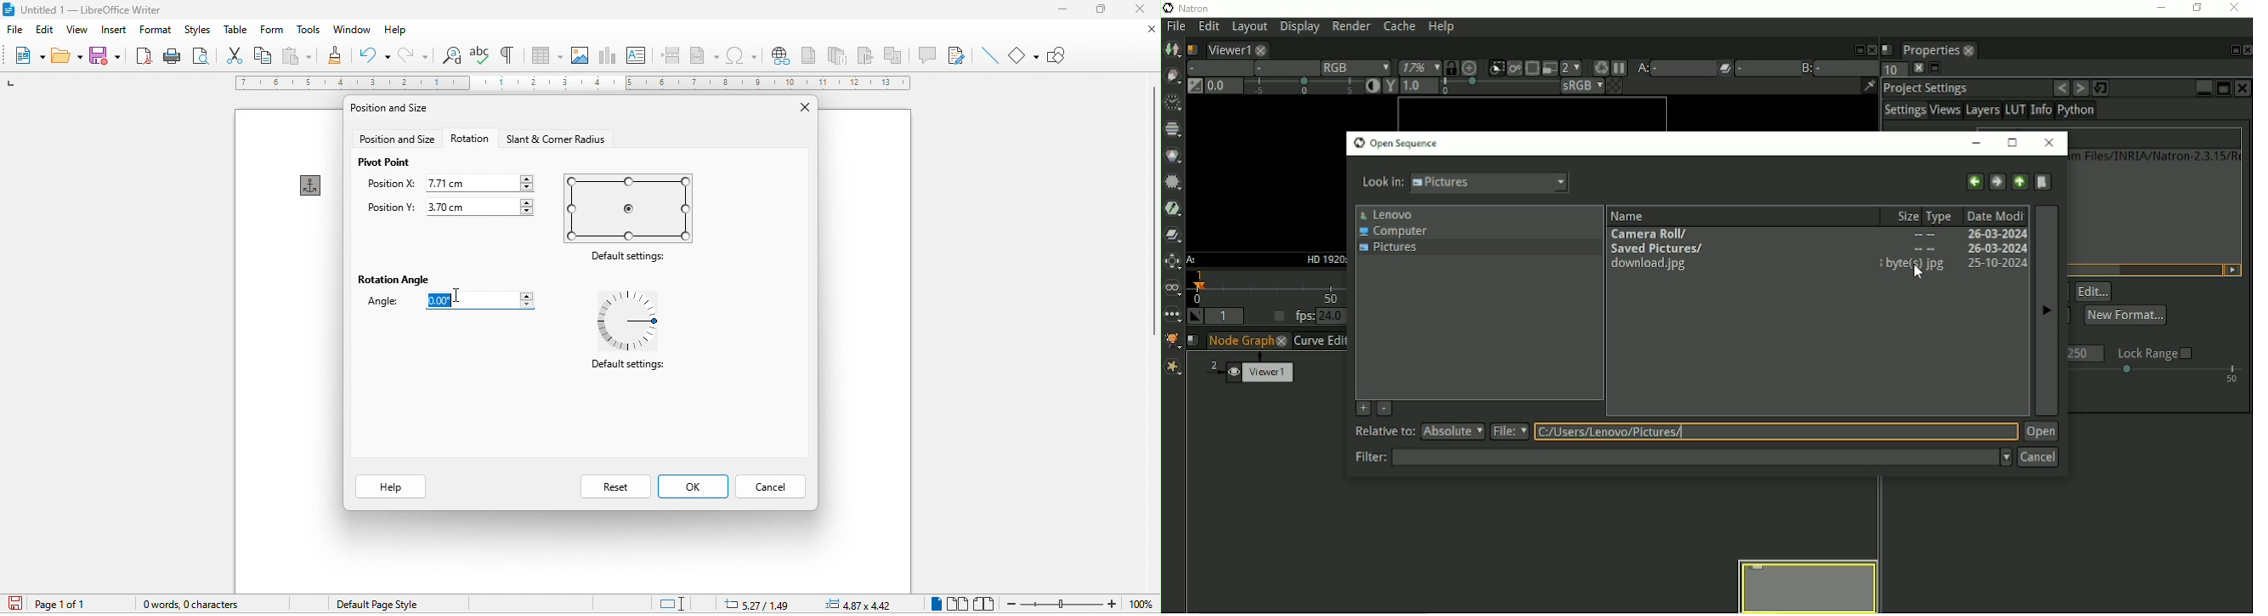  I want to click on edit, so click(47, 30).